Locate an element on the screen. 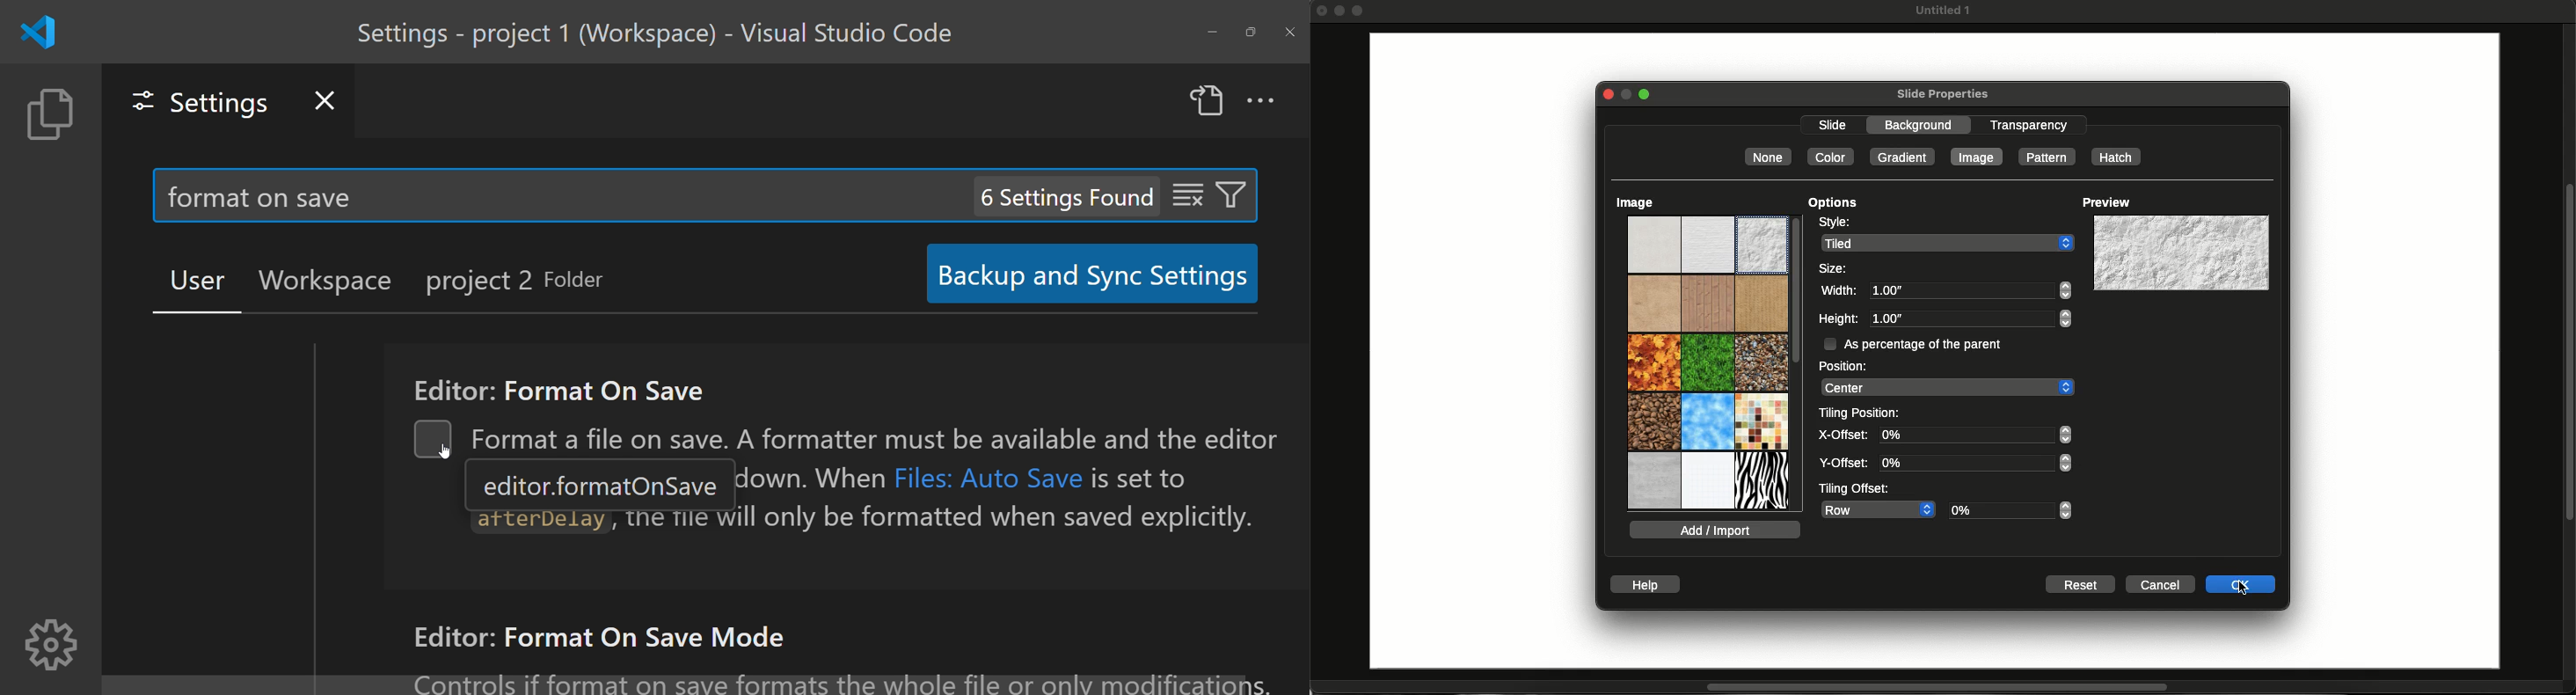 This screenshot has width=2576, height=700. Row is located at coordinates (1876, 509).